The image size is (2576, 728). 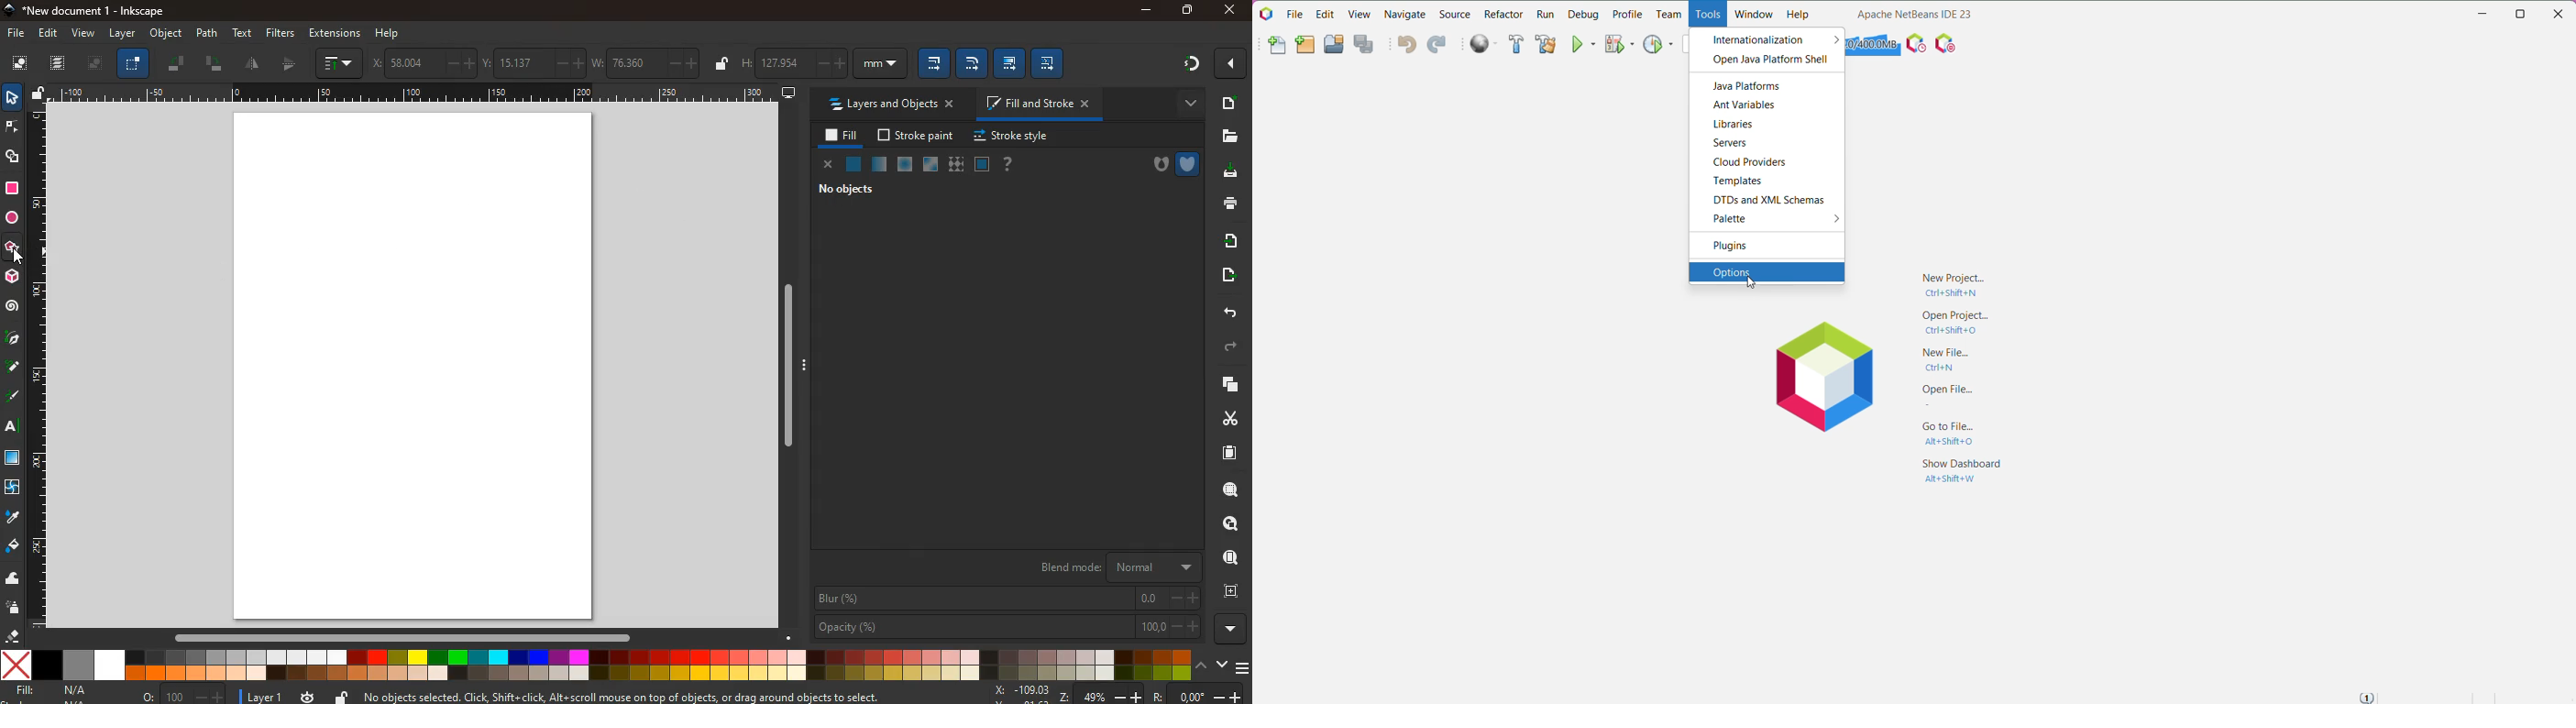 I want to click on more, so click(x=1183, y=104).